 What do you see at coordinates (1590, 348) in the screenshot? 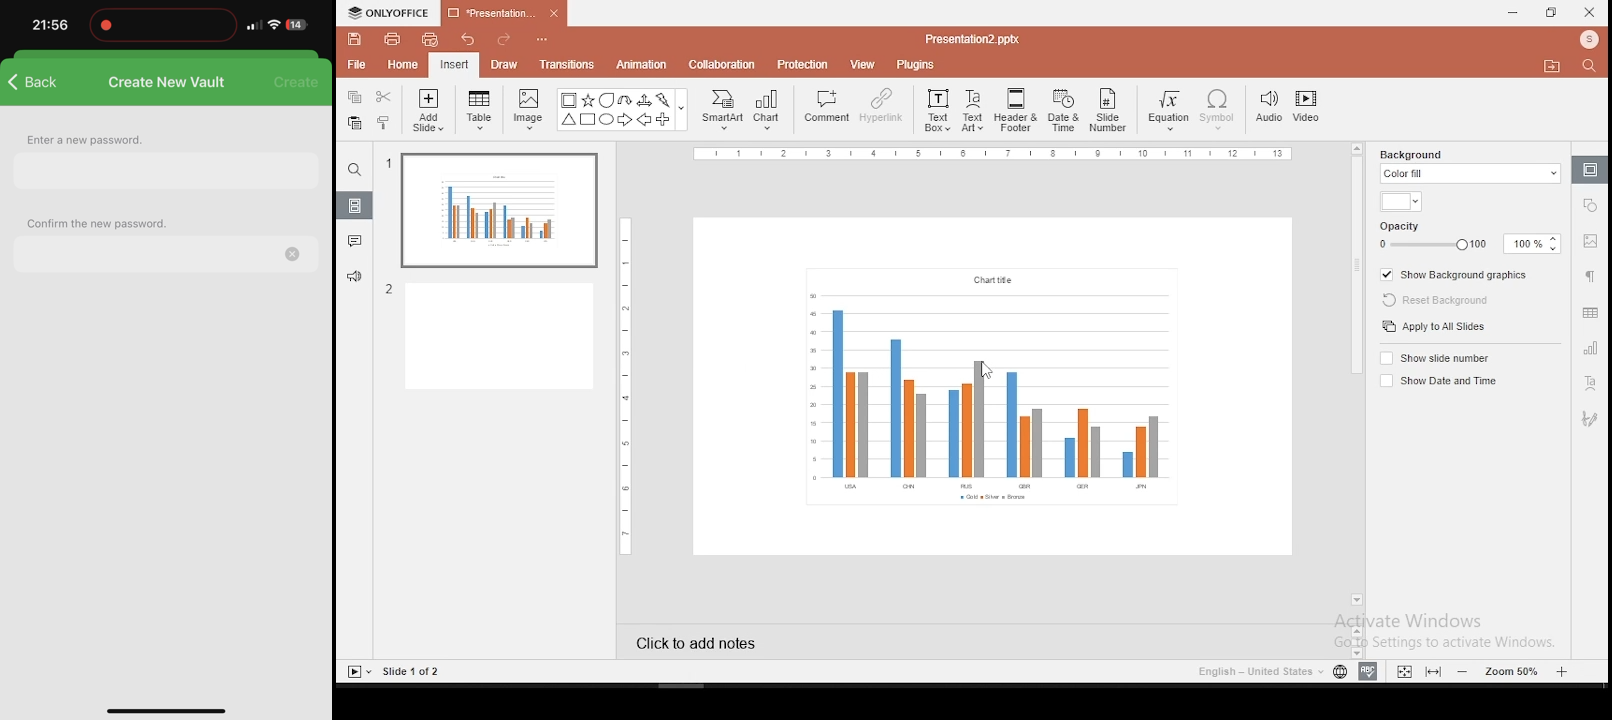
I see `chart settings` at bounding box center [1590, 348].